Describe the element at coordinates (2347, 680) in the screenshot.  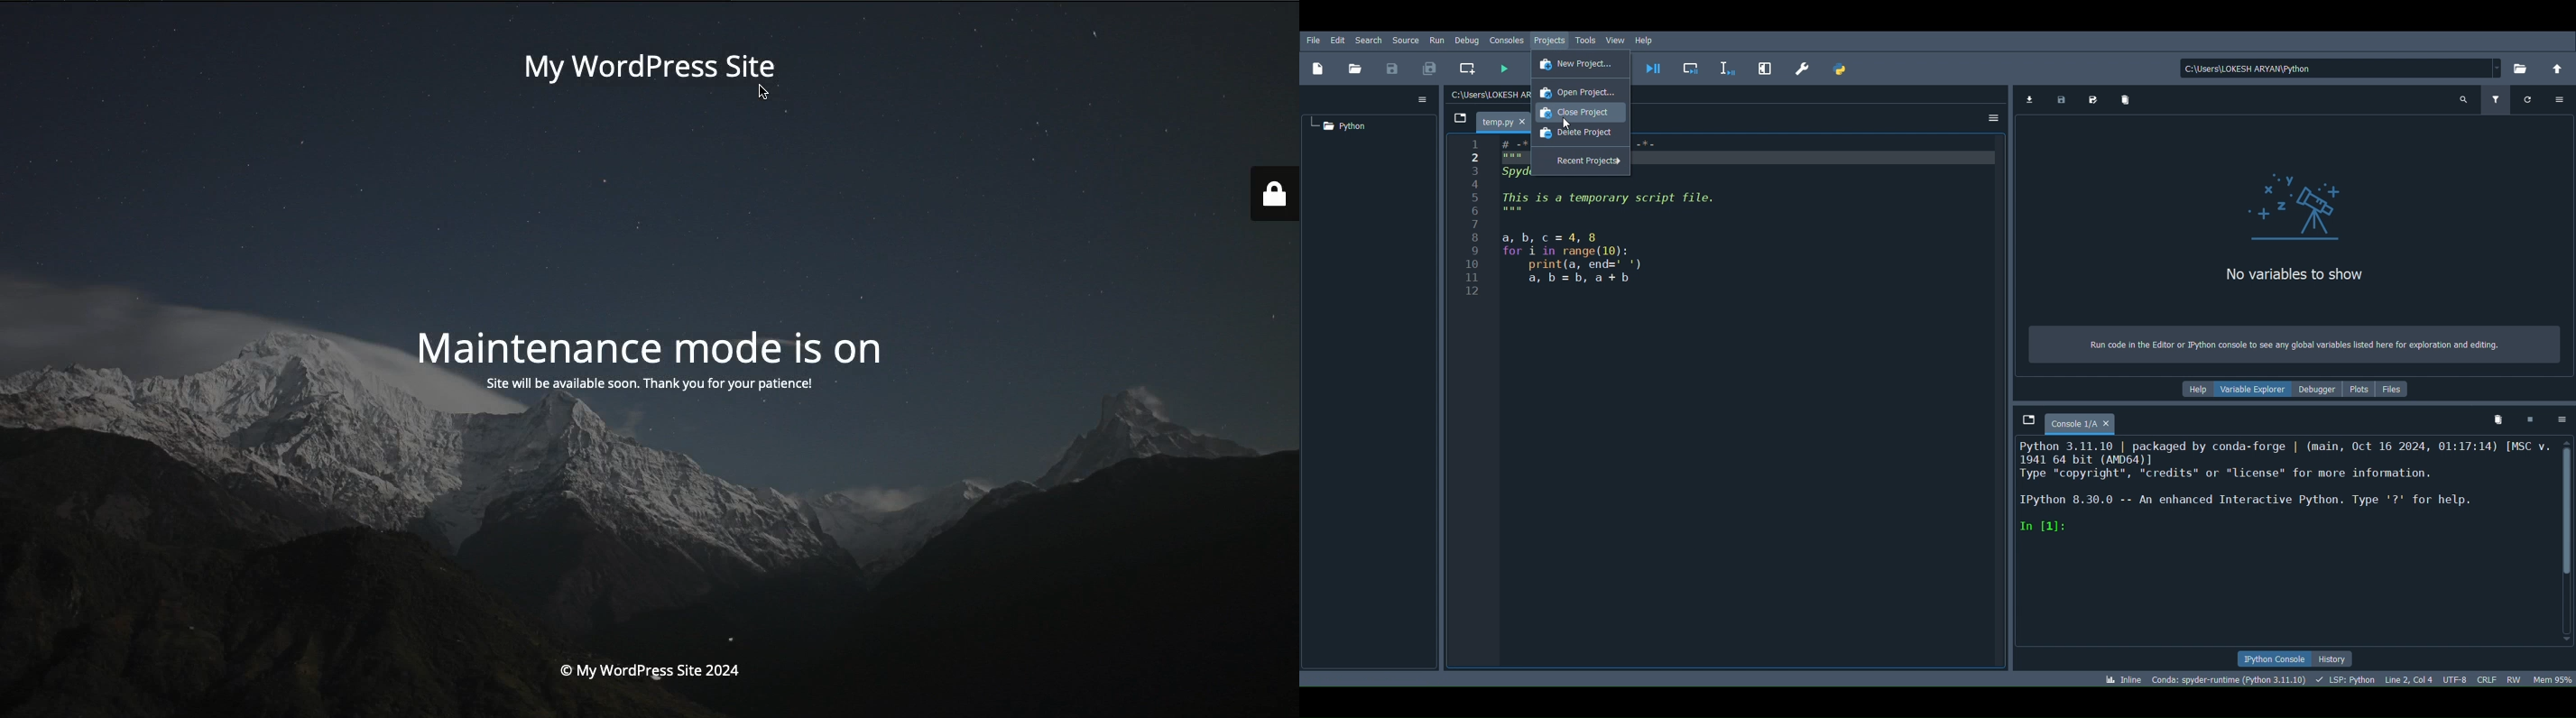
I see `Completions, linting, code folding and symbols status` at that location.